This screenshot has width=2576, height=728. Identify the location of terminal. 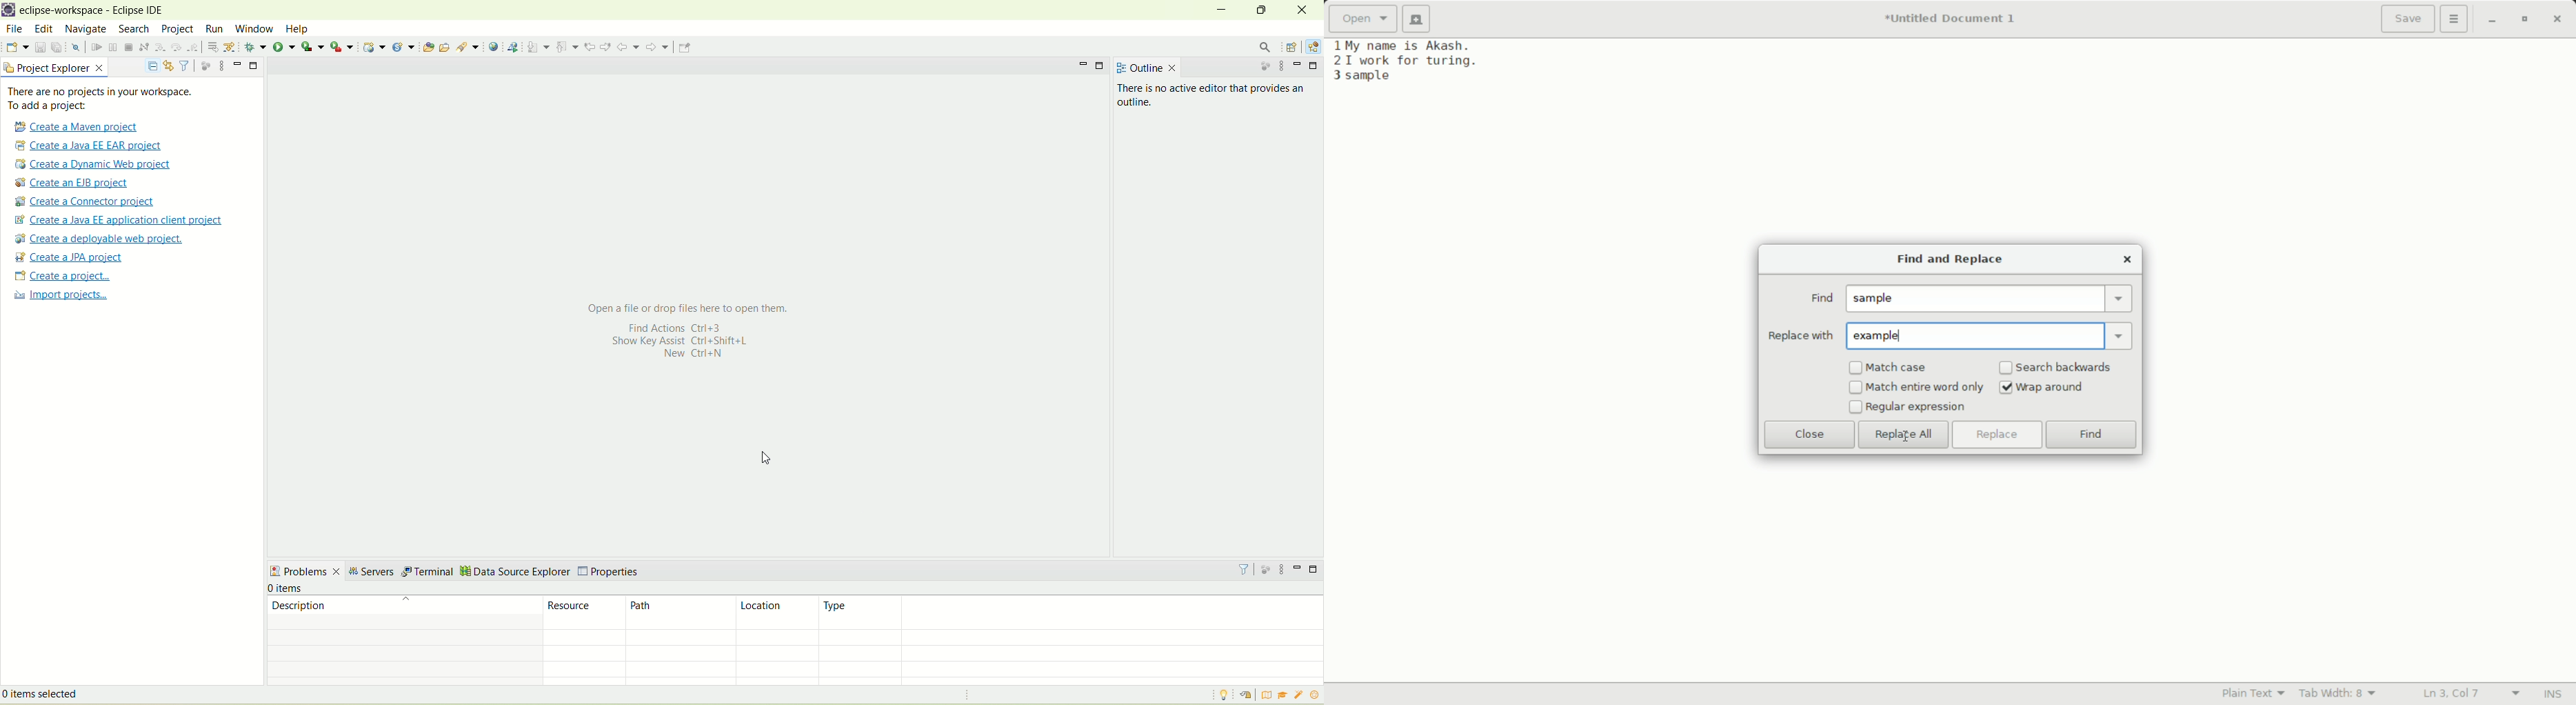
(425, 572).